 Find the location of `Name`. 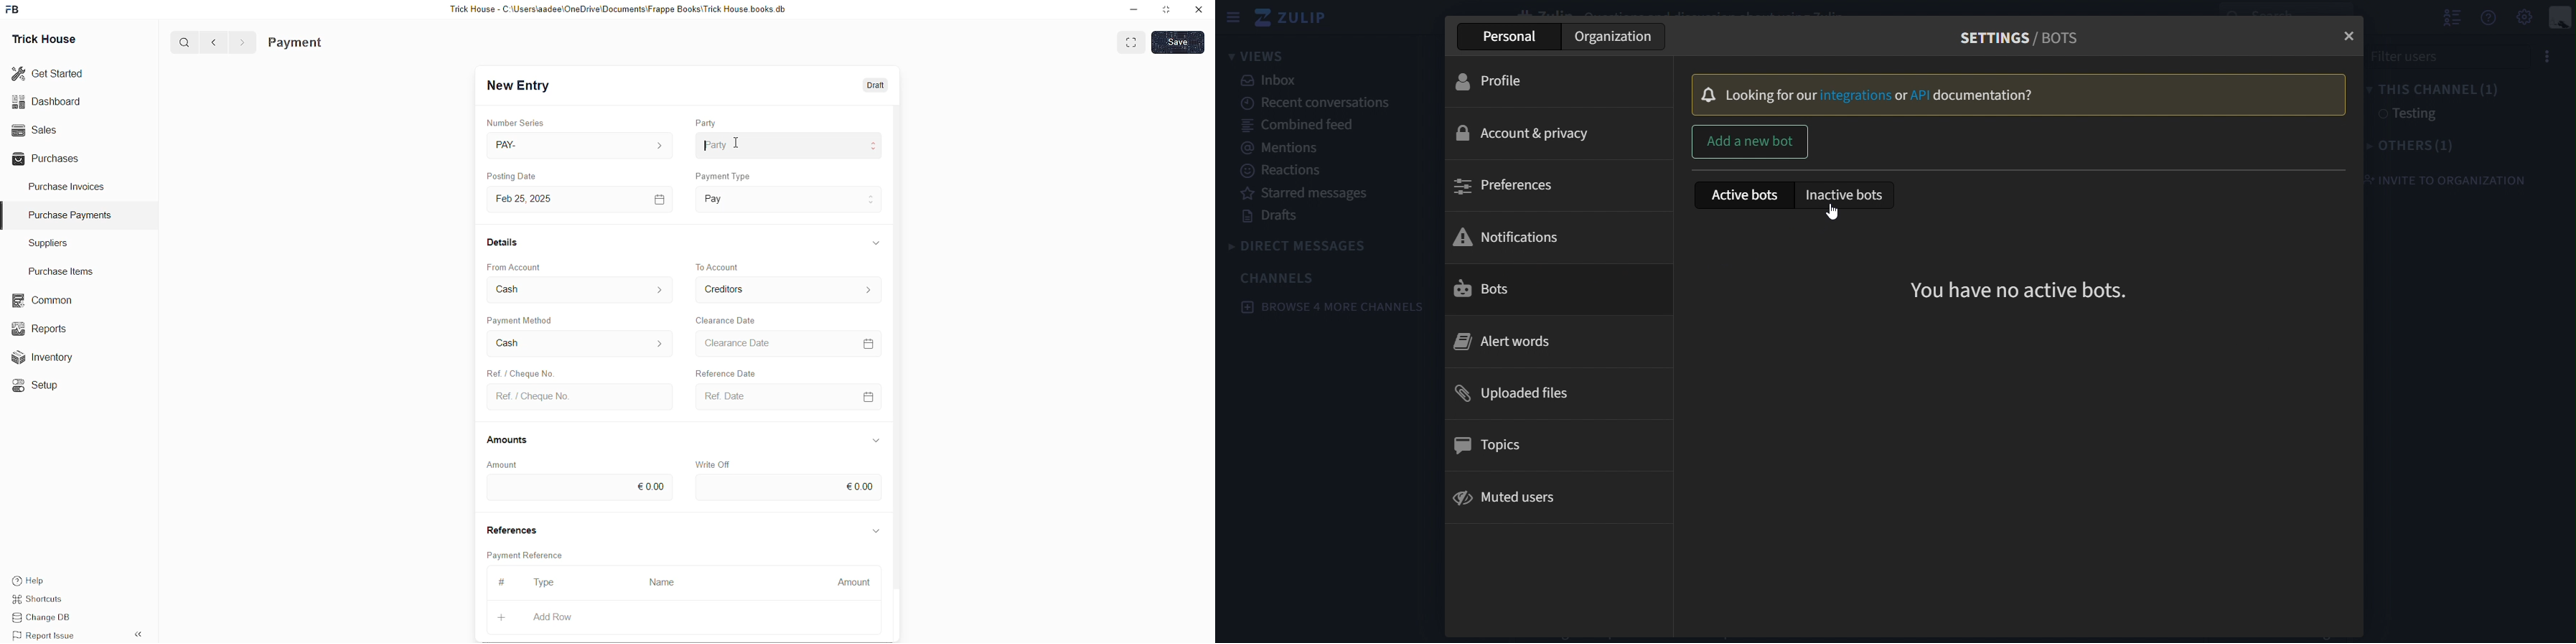

Name is located at coordinates (666, 582).